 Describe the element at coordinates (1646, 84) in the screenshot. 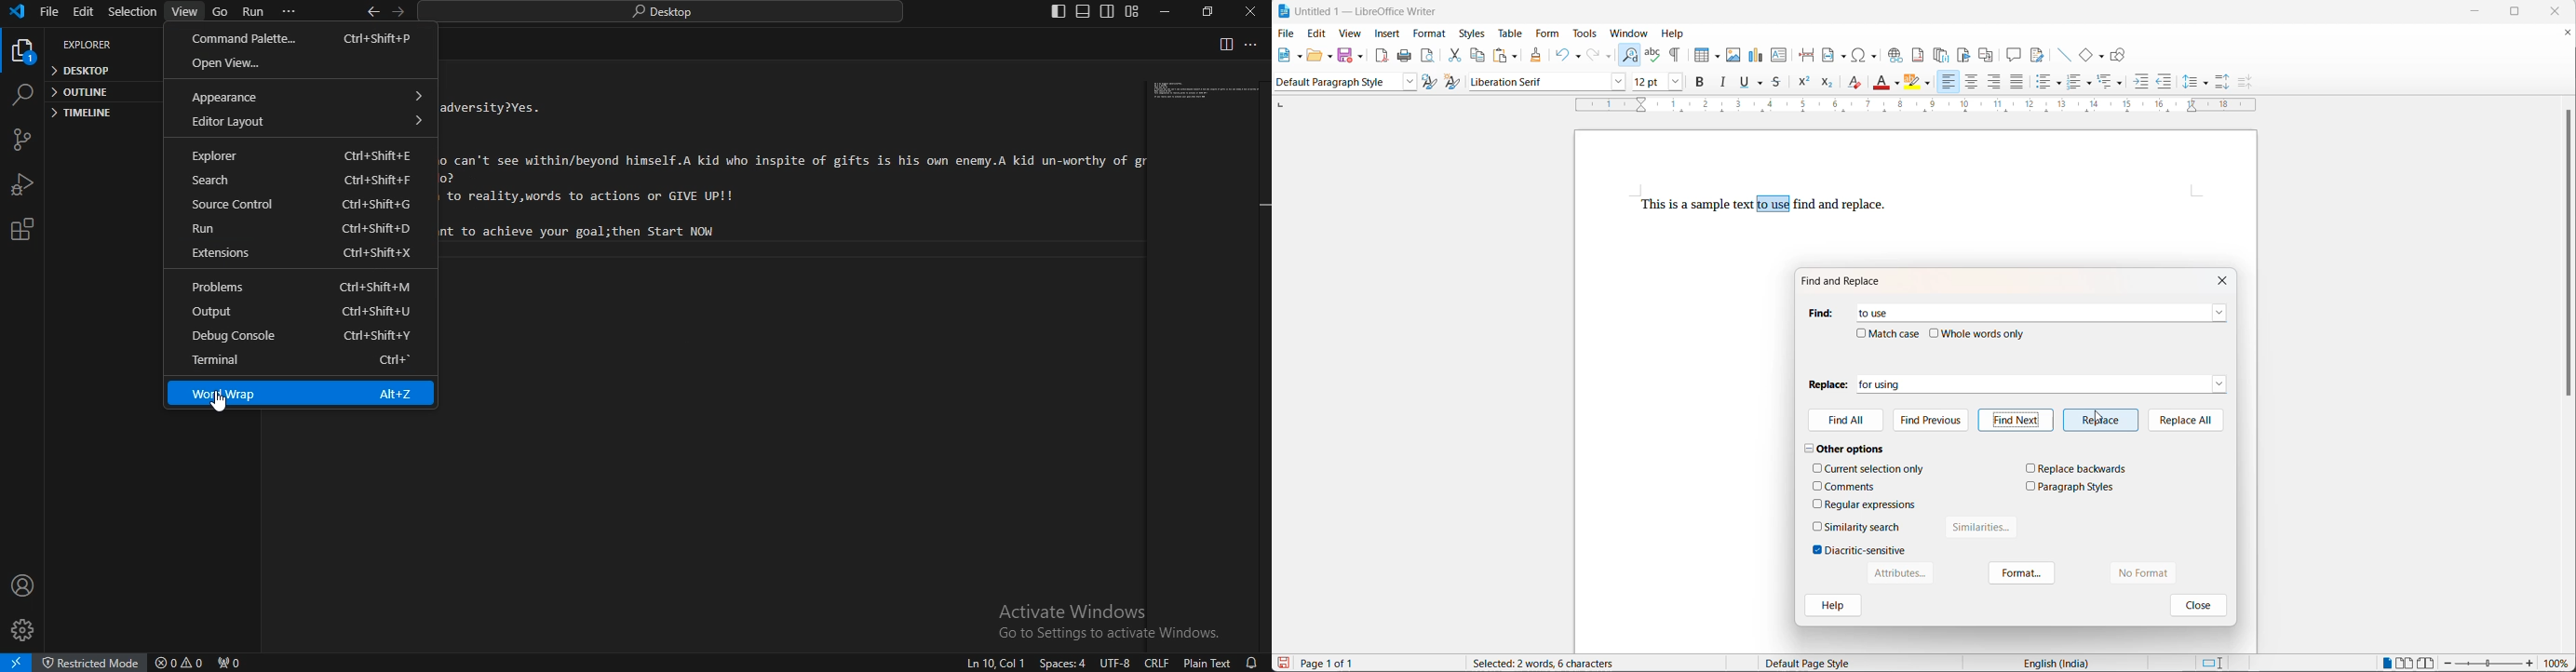

I see `font size` at that location.